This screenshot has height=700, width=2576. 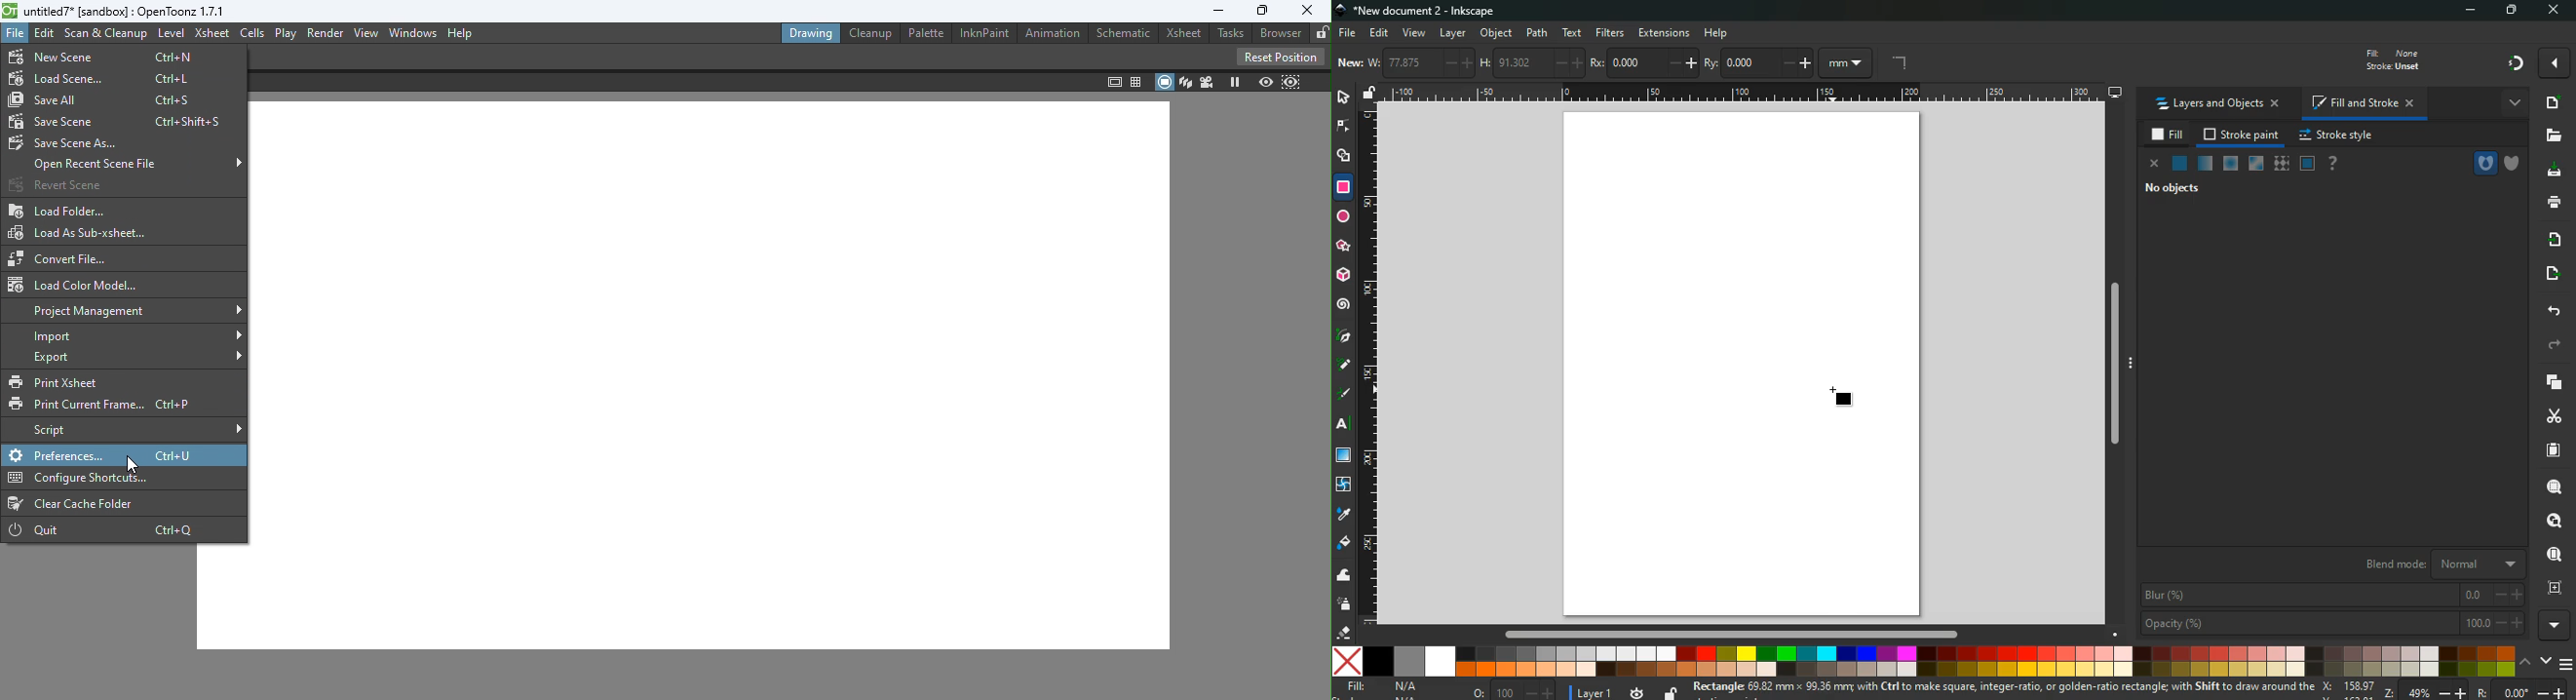 I want to click on Script, so click(x=137, y=430).